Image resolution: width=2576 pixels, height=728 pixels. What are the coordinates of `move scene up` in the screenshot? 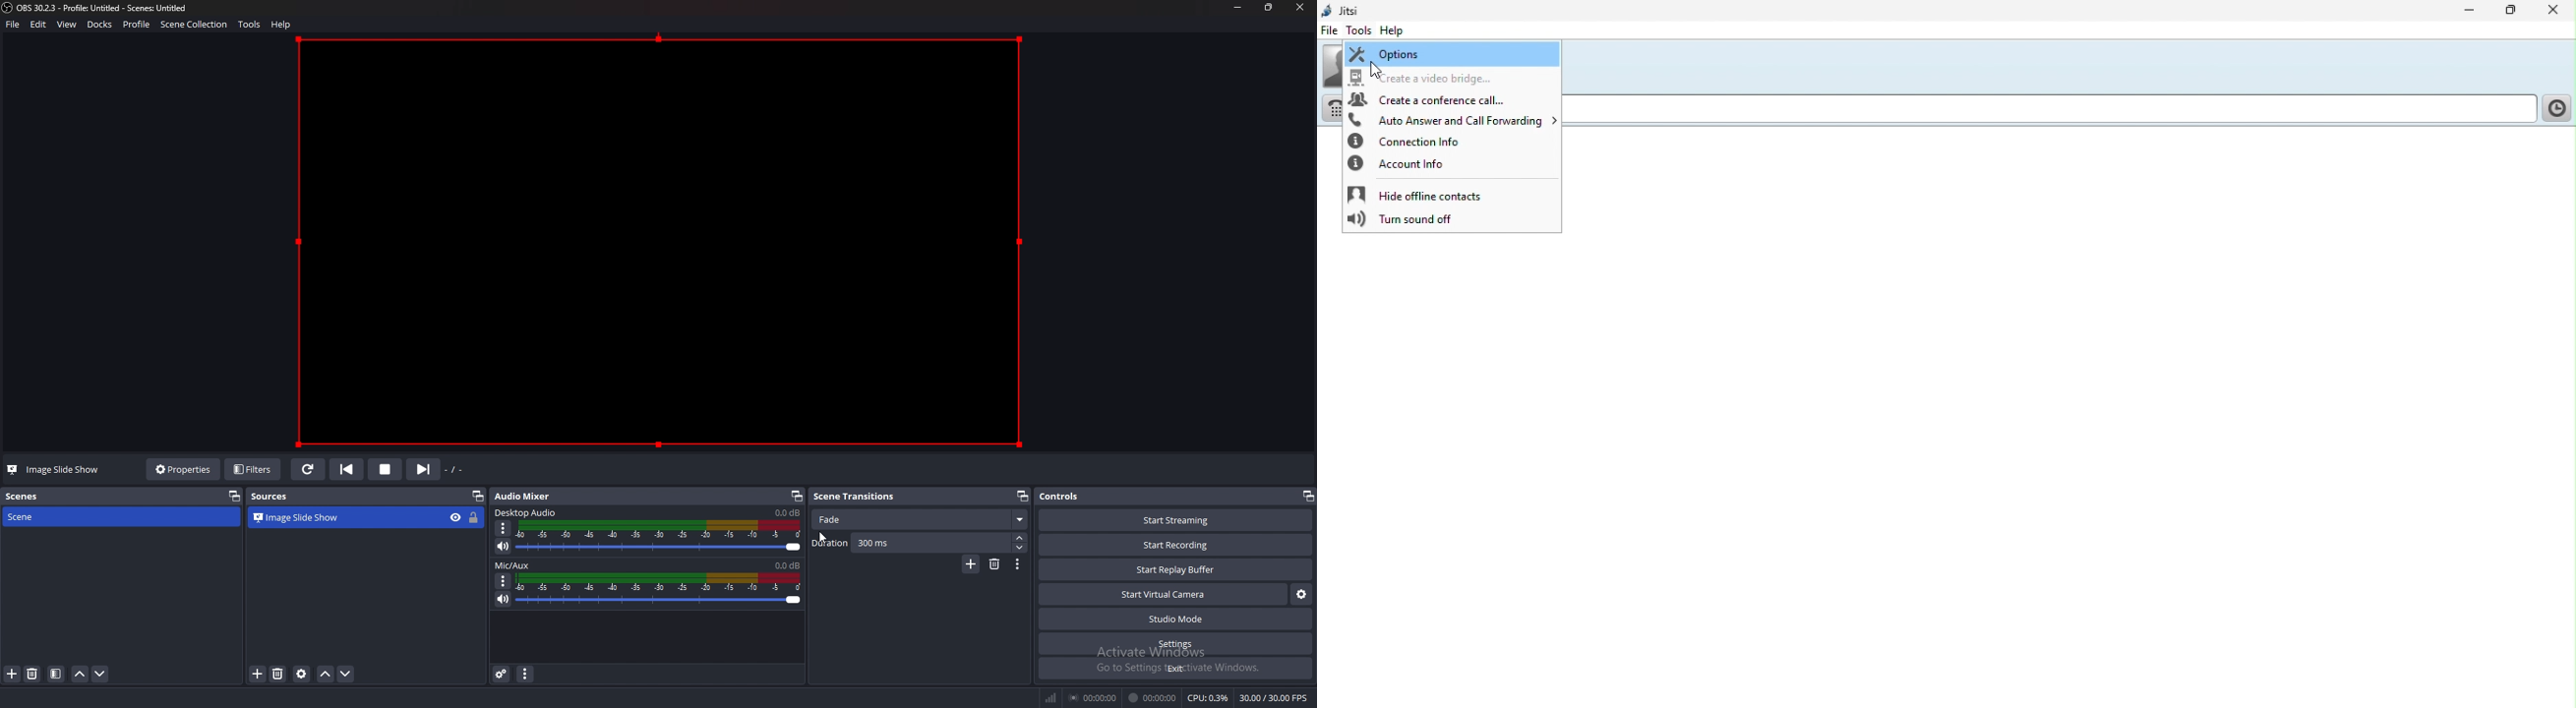 It's located at (81, 674).